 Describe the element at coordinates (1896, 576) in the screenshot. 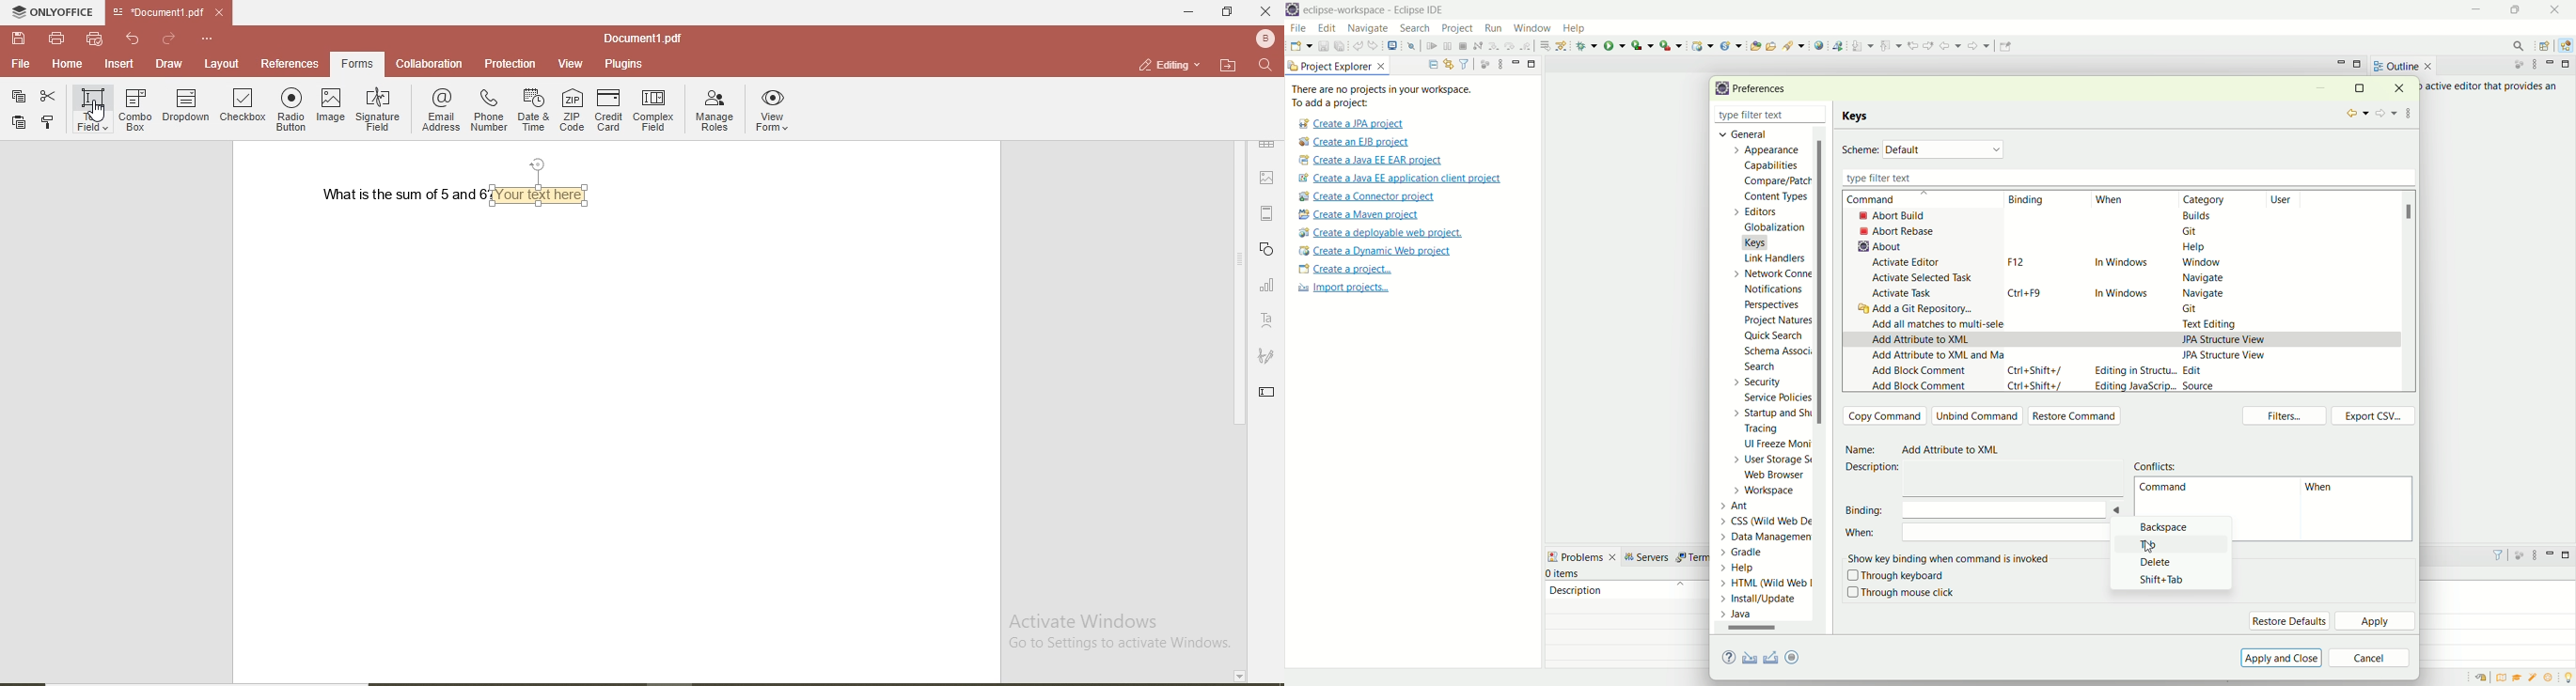

I see `through keyboard` at that location.